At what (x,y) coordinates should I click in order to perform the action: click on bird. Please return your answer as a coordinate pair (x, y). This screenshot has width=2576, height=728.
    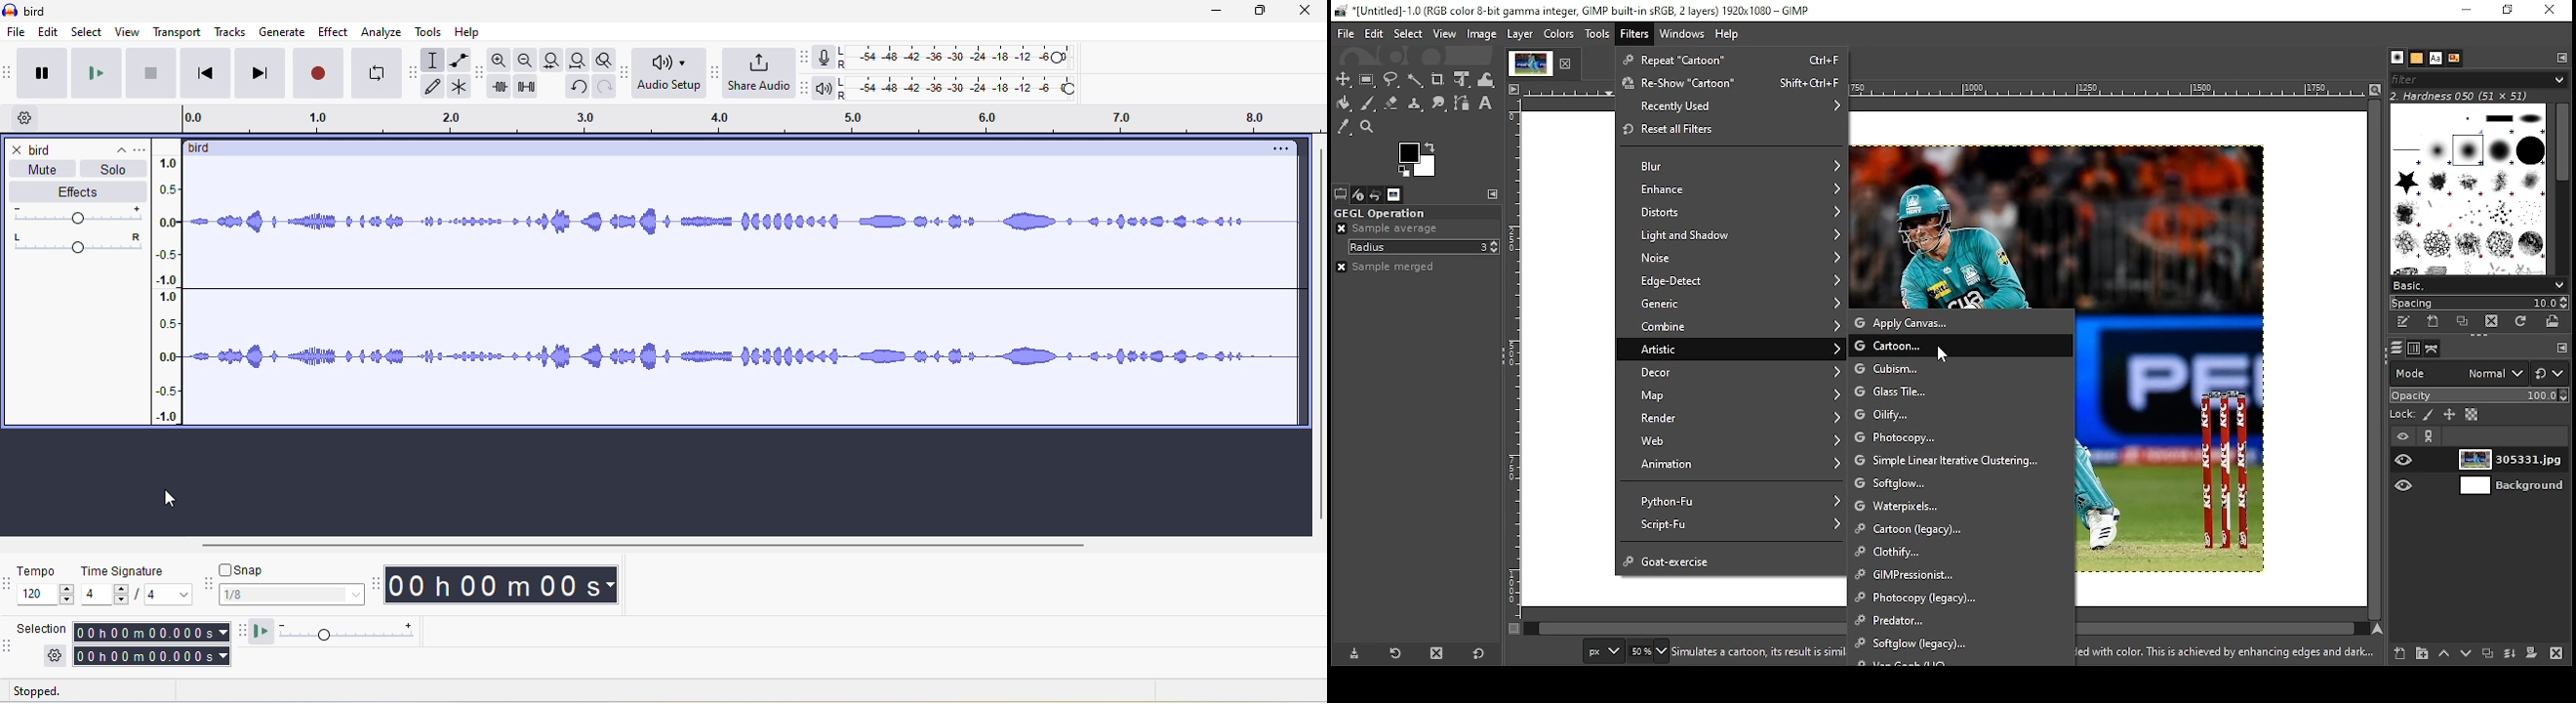
    Looking at the image, I should click on (207, 148).